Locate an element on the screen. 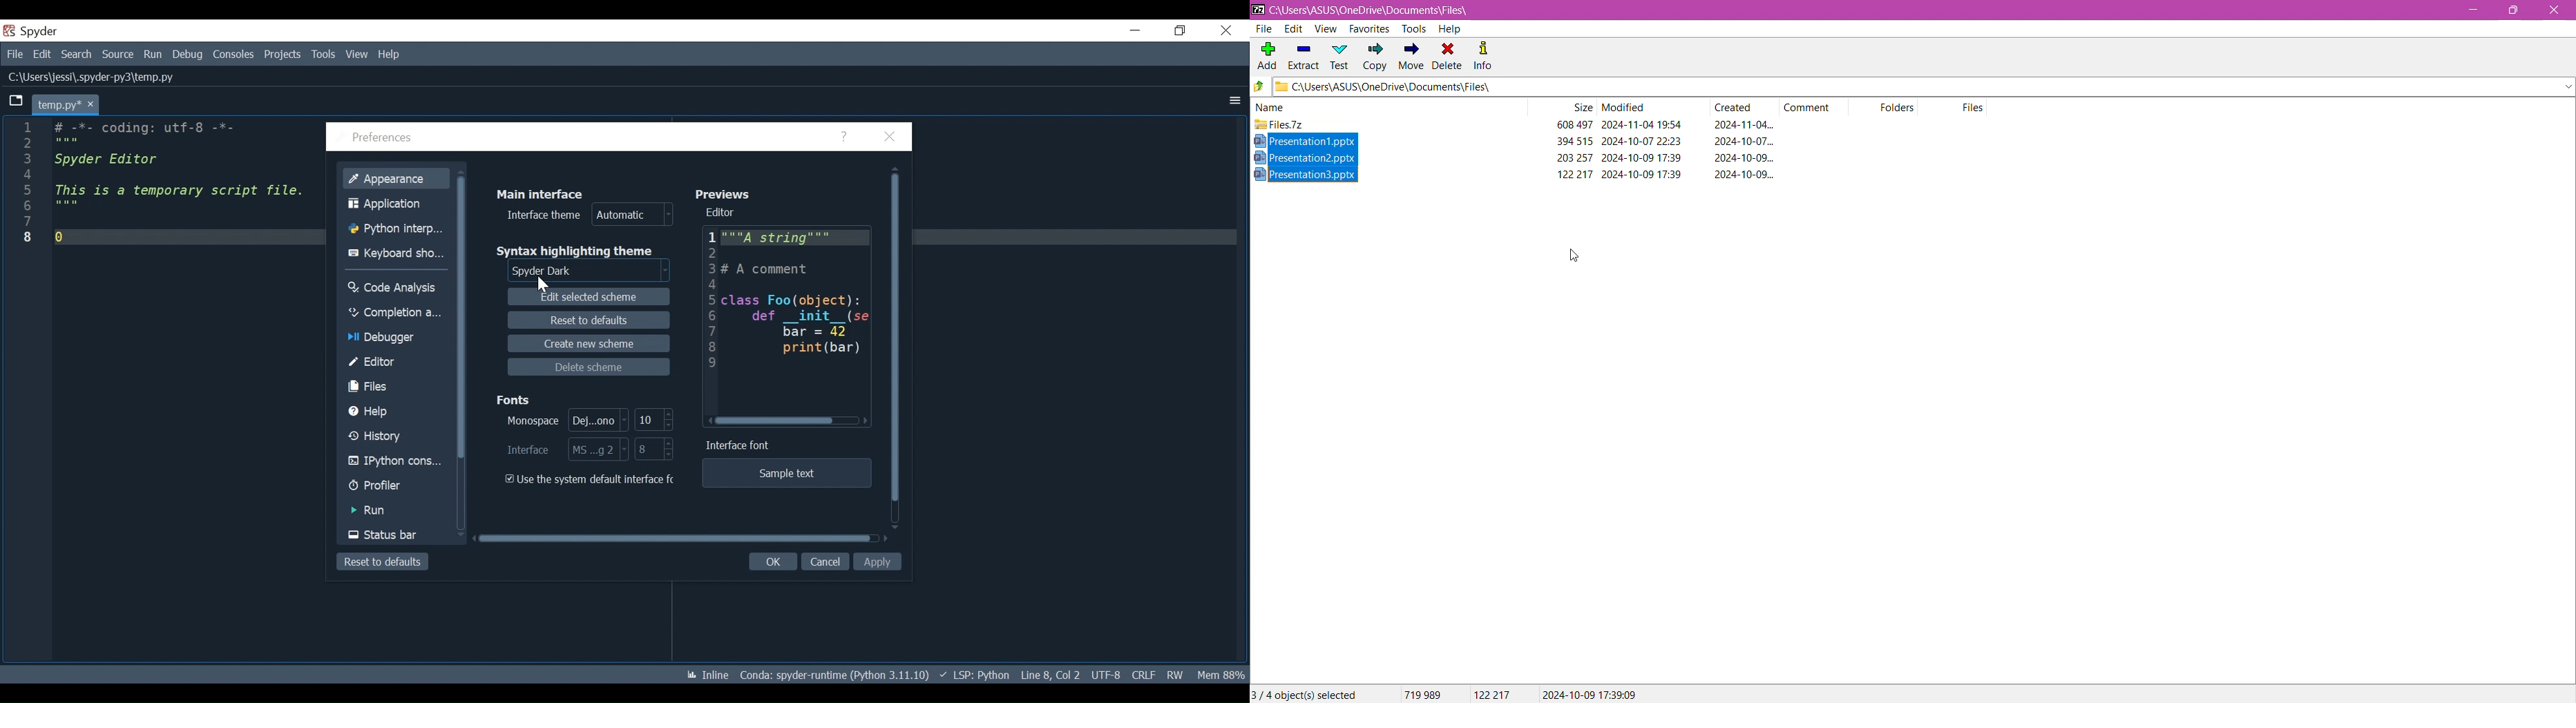  Code Analysis is located at coordinates (397, 288).